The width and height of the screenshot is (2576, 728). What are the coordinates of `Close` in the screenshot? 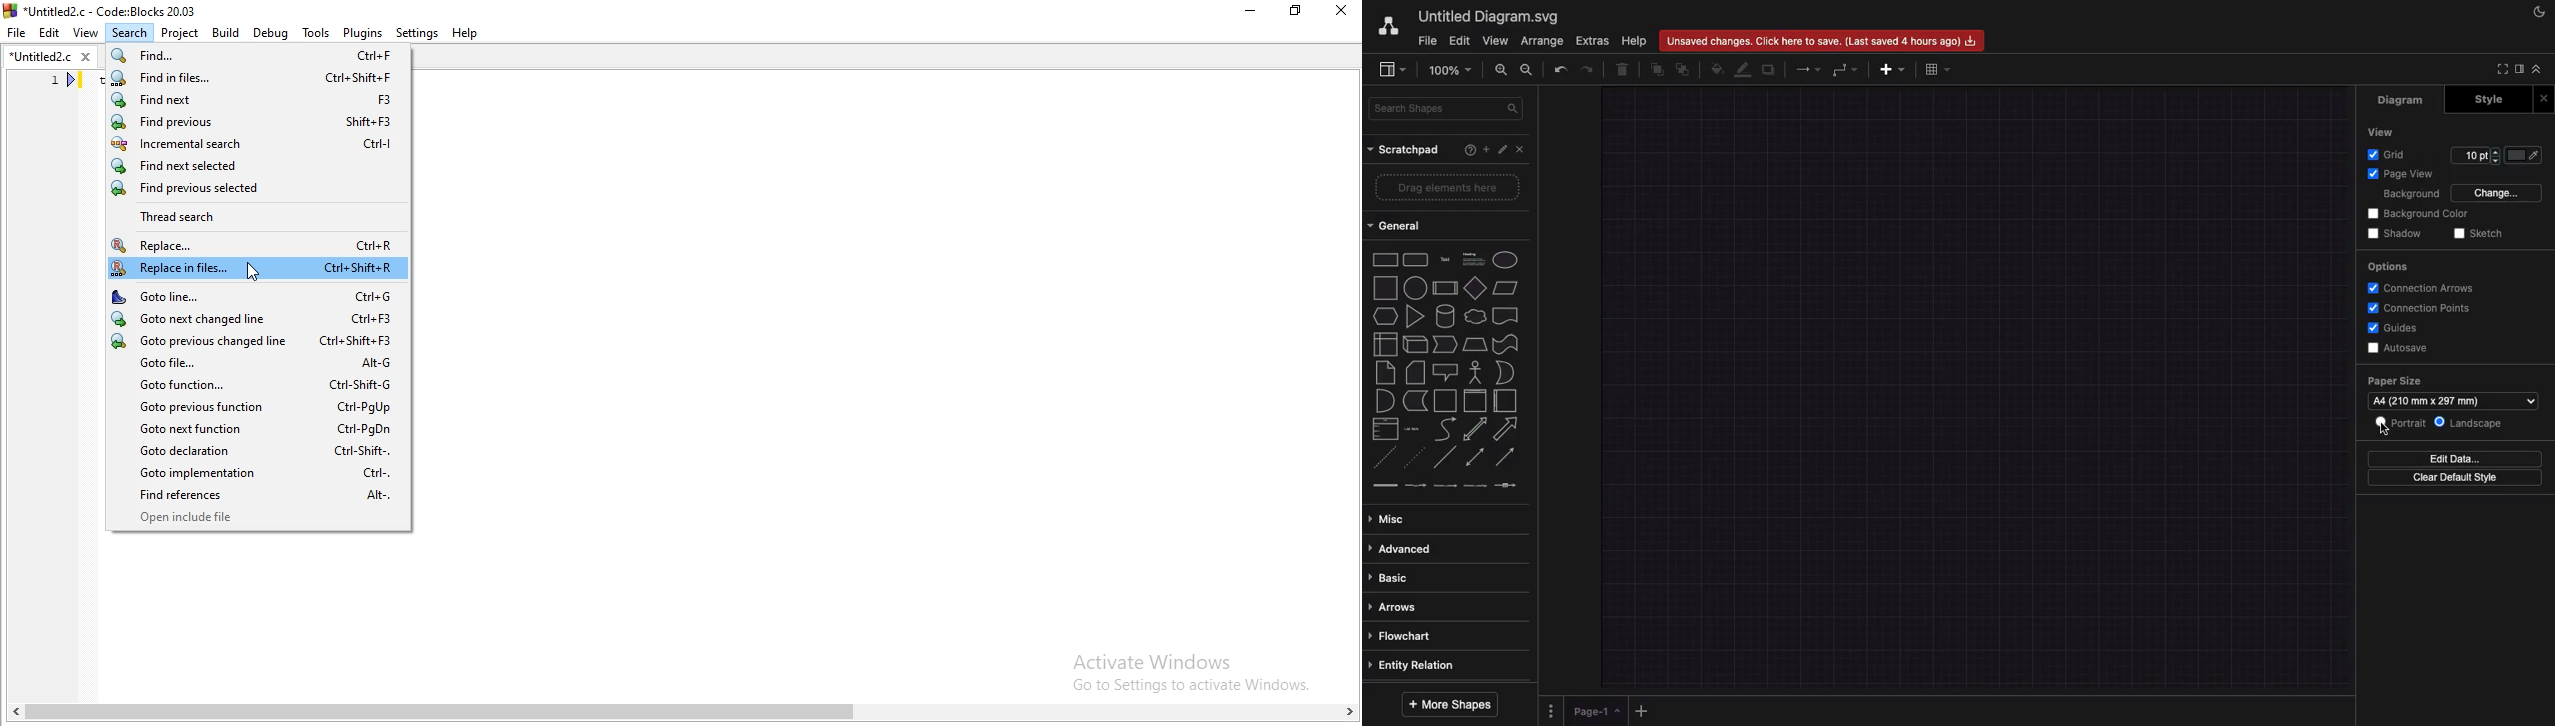 It's located at (1343, 12).